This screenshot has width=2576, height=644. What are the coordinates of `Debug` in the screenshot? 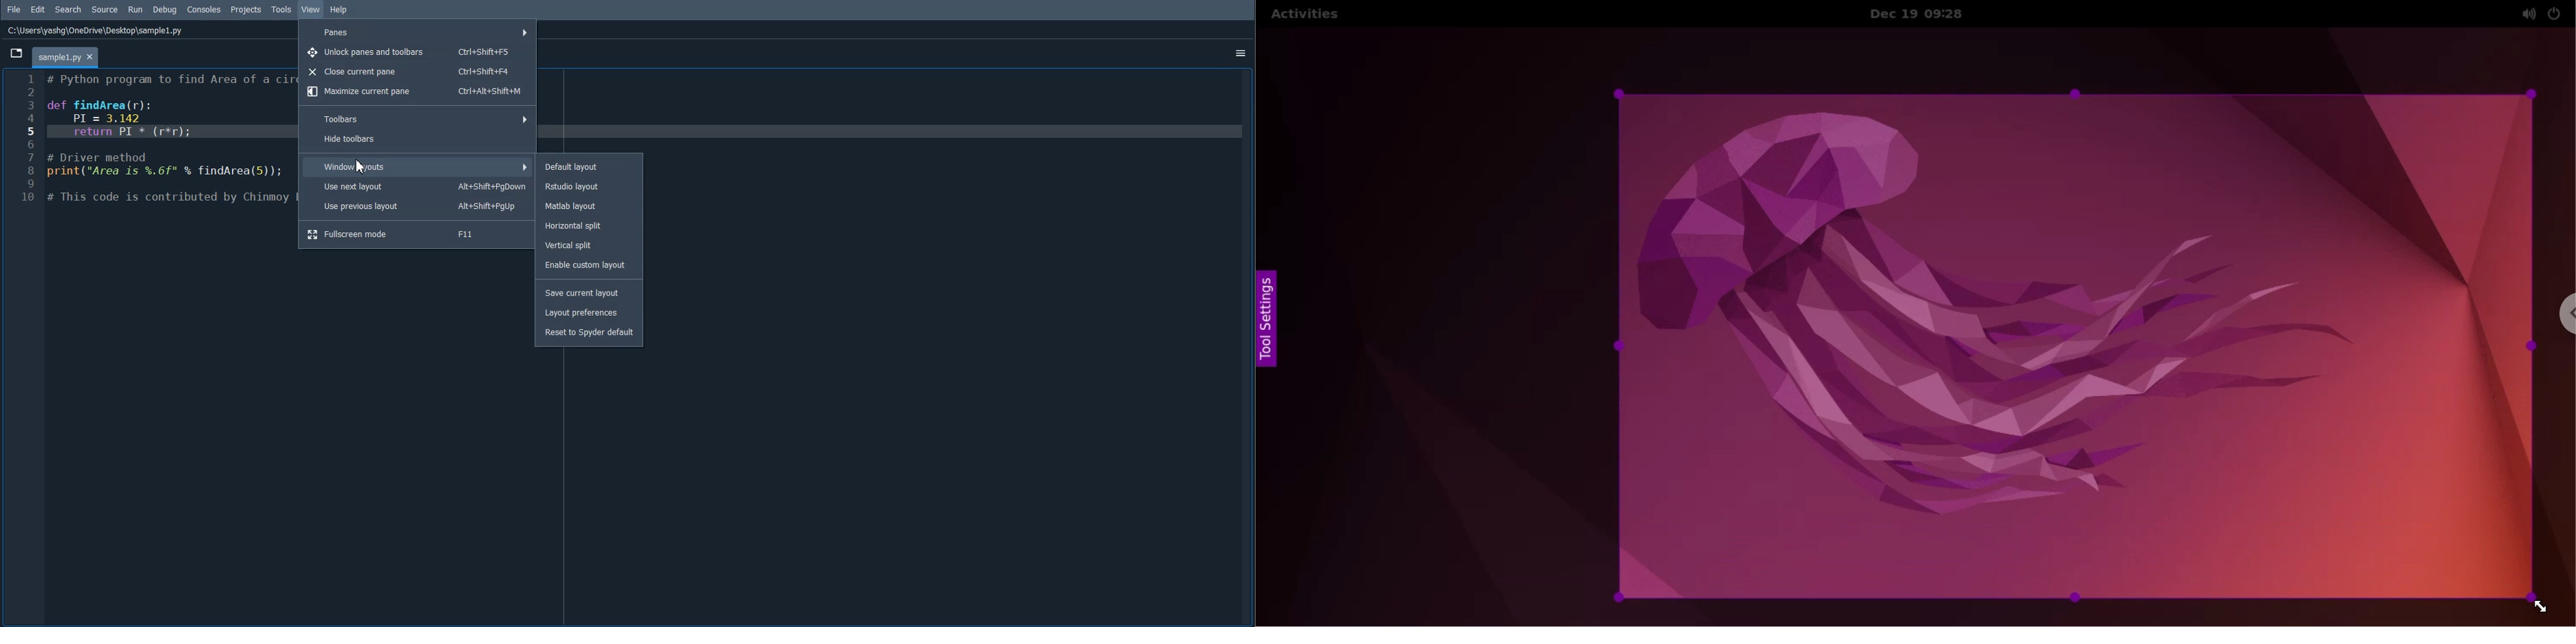 It's located at (165, 10).